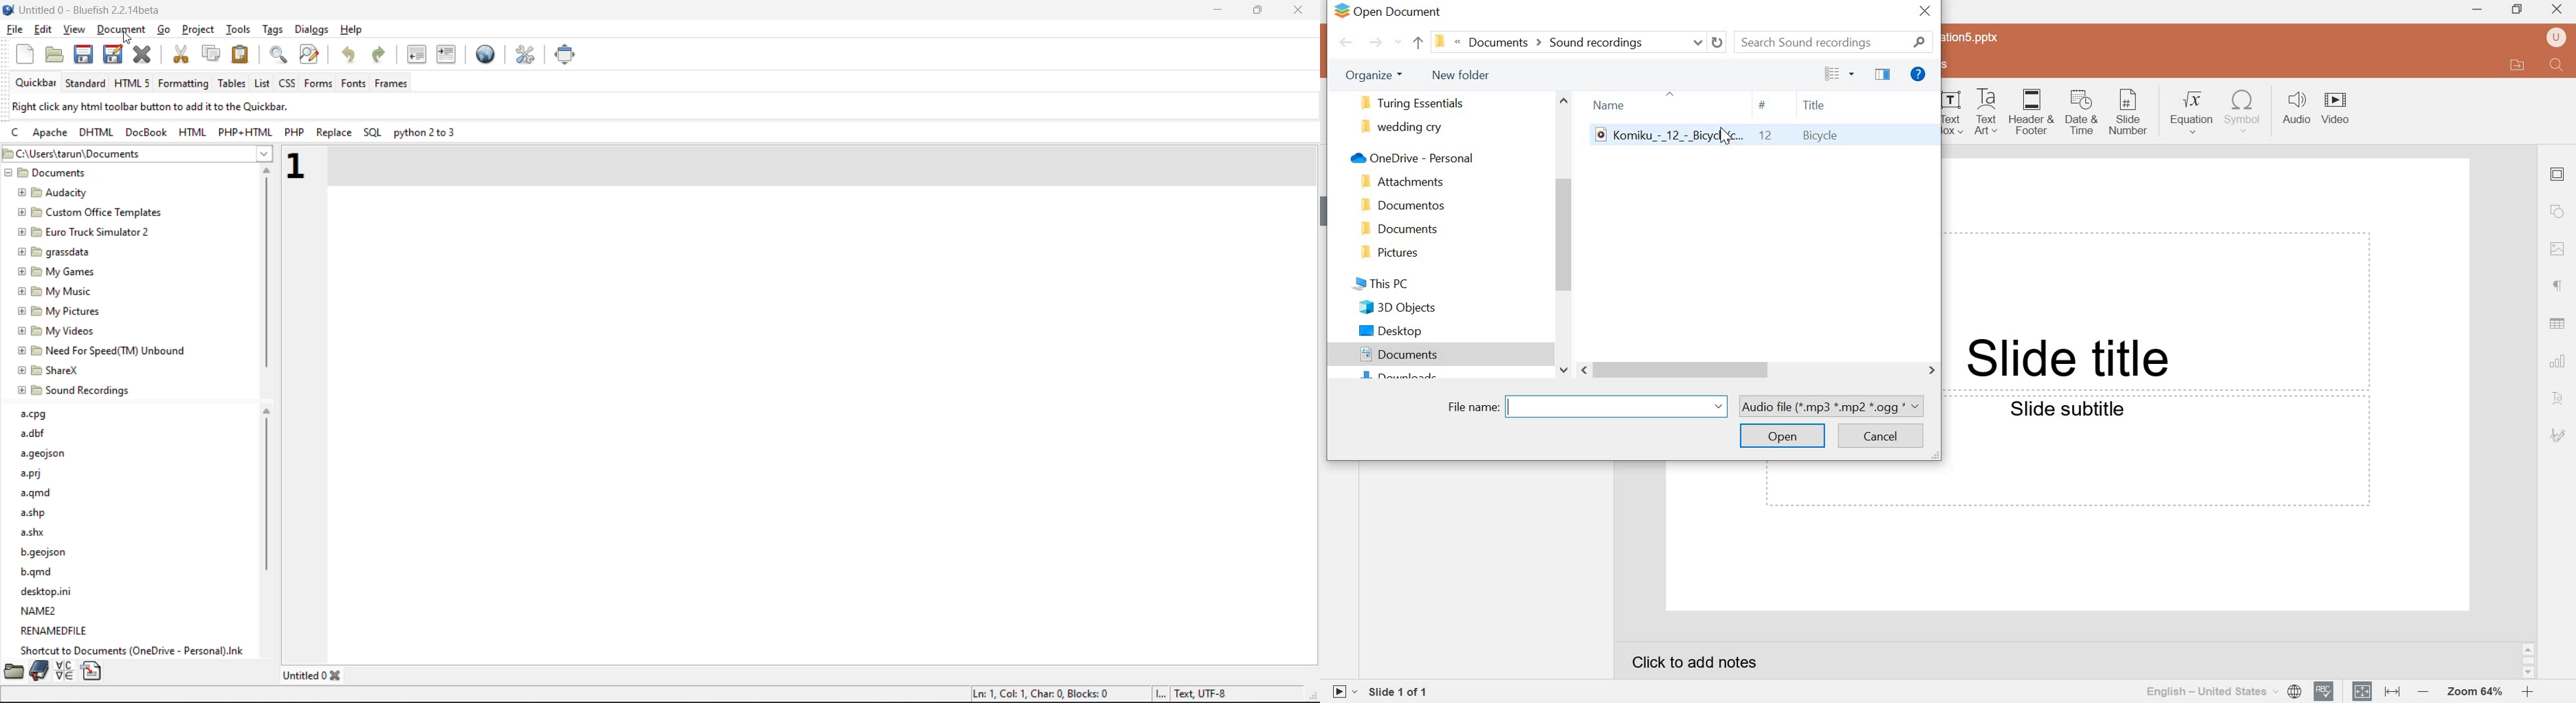 Image resolution: width=2576 pixels, height=728 pixels. I want to click on charmap, so click(67, 671).